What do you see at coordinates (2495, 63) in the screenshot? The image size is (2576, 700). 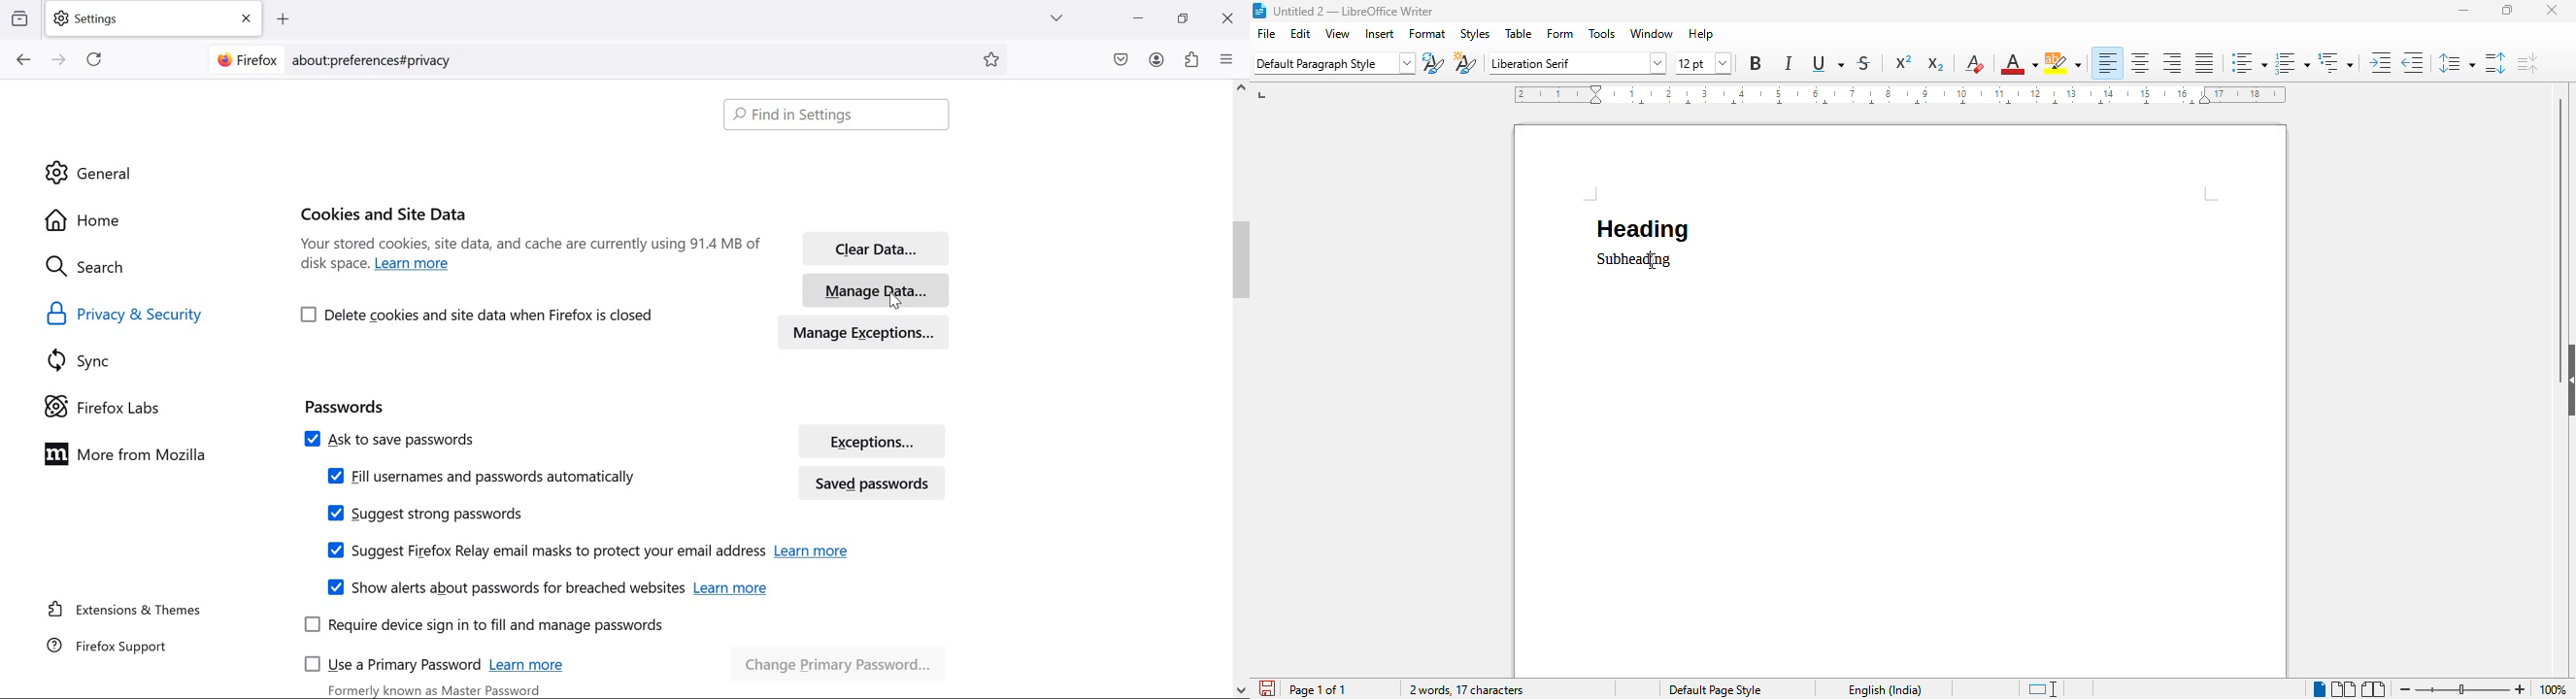 I see `increase paragraph spacing` at bounding box center [2495, 63].